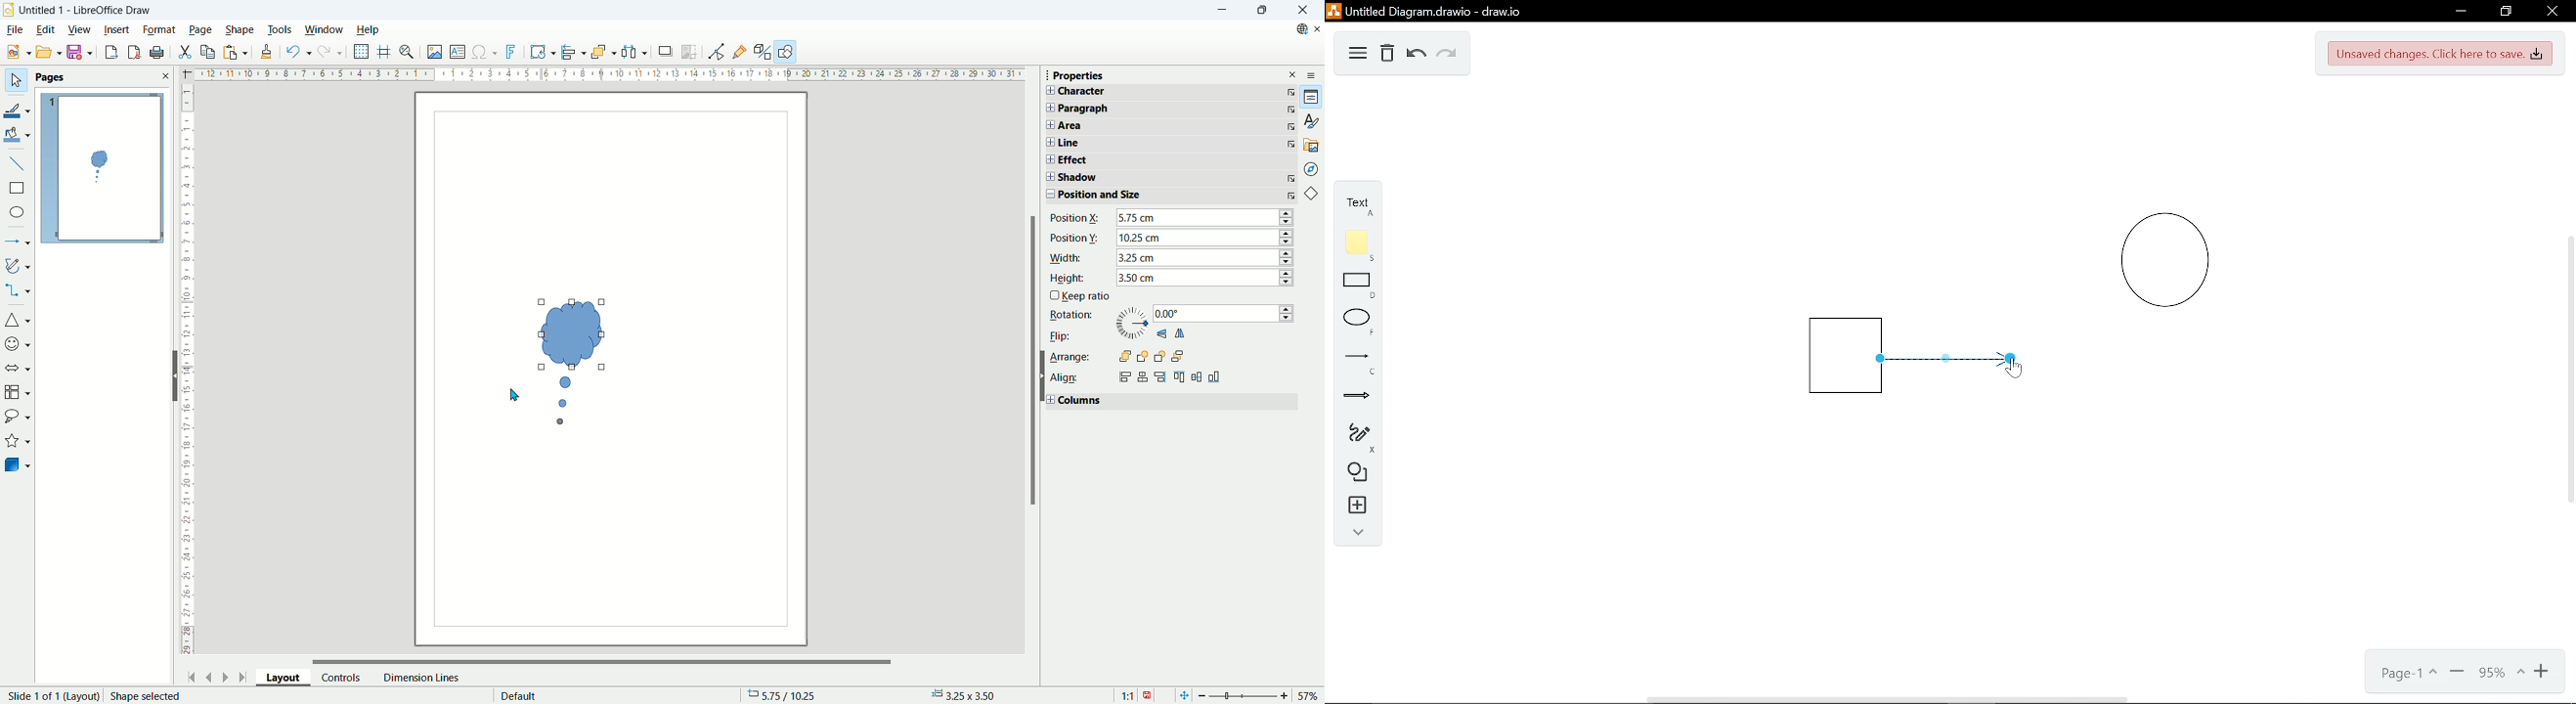  What do you see at coordinates (1161, 333) in the screenshot?
I see `Flip vertiacally` at bounding box center [1161, 333].